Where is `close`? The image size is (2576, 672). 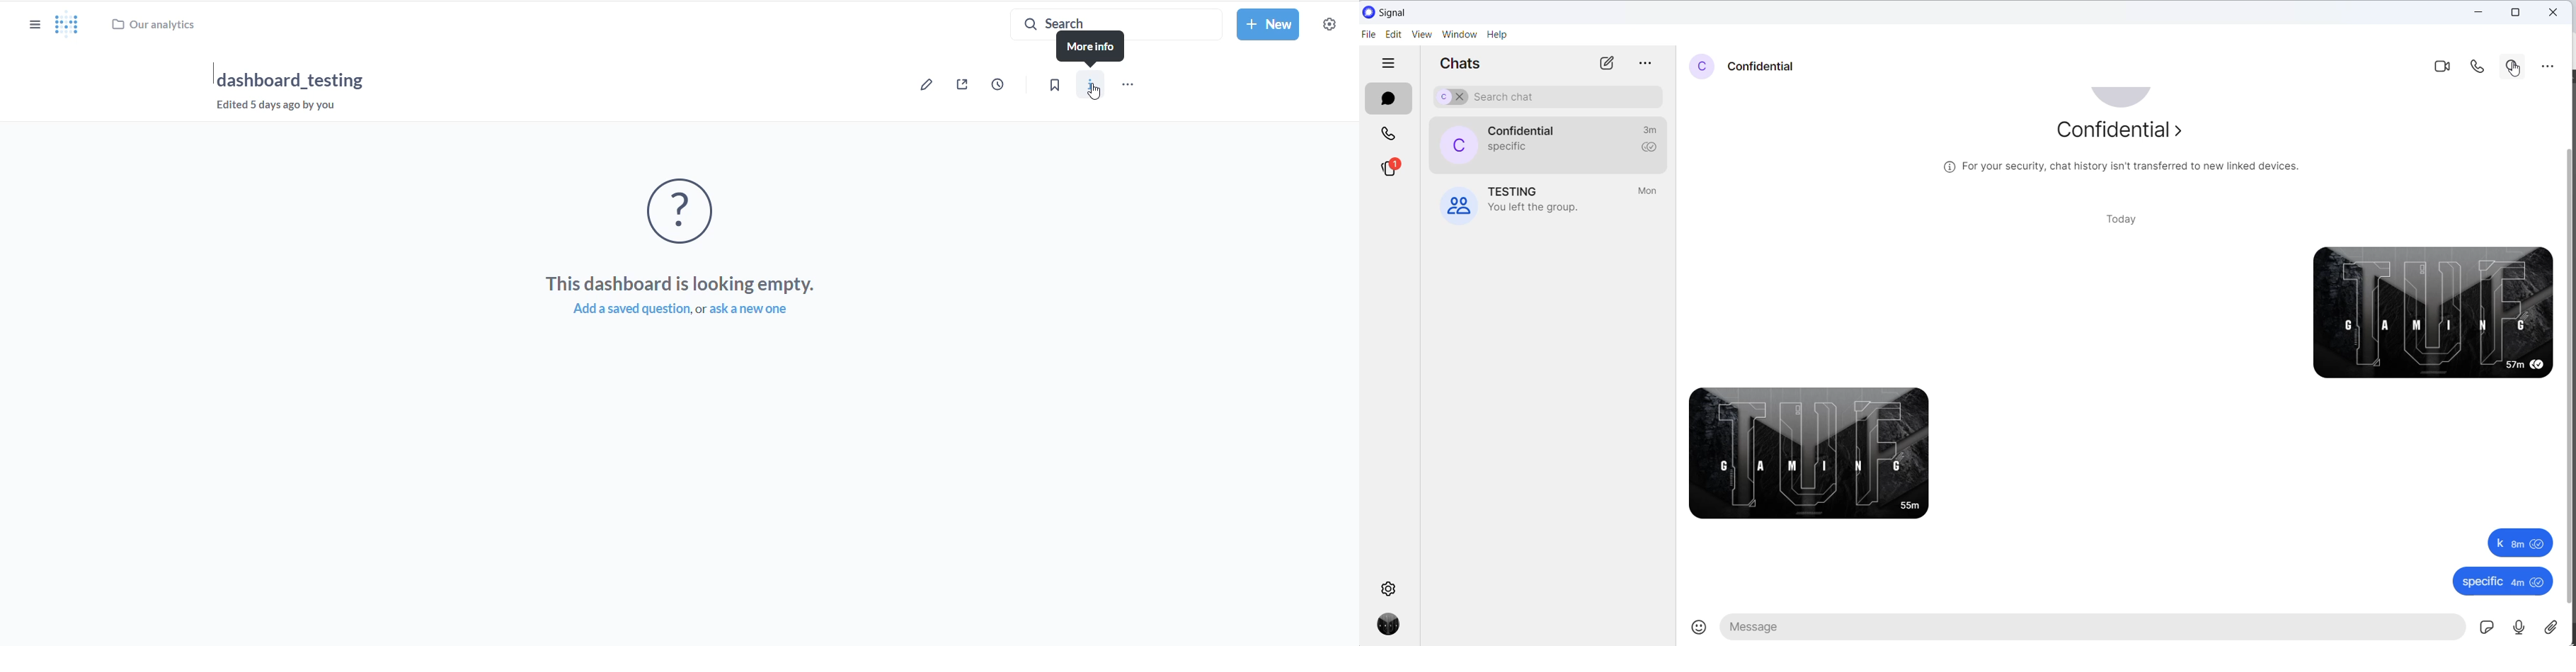
close is located at coordinates (2480, 12).